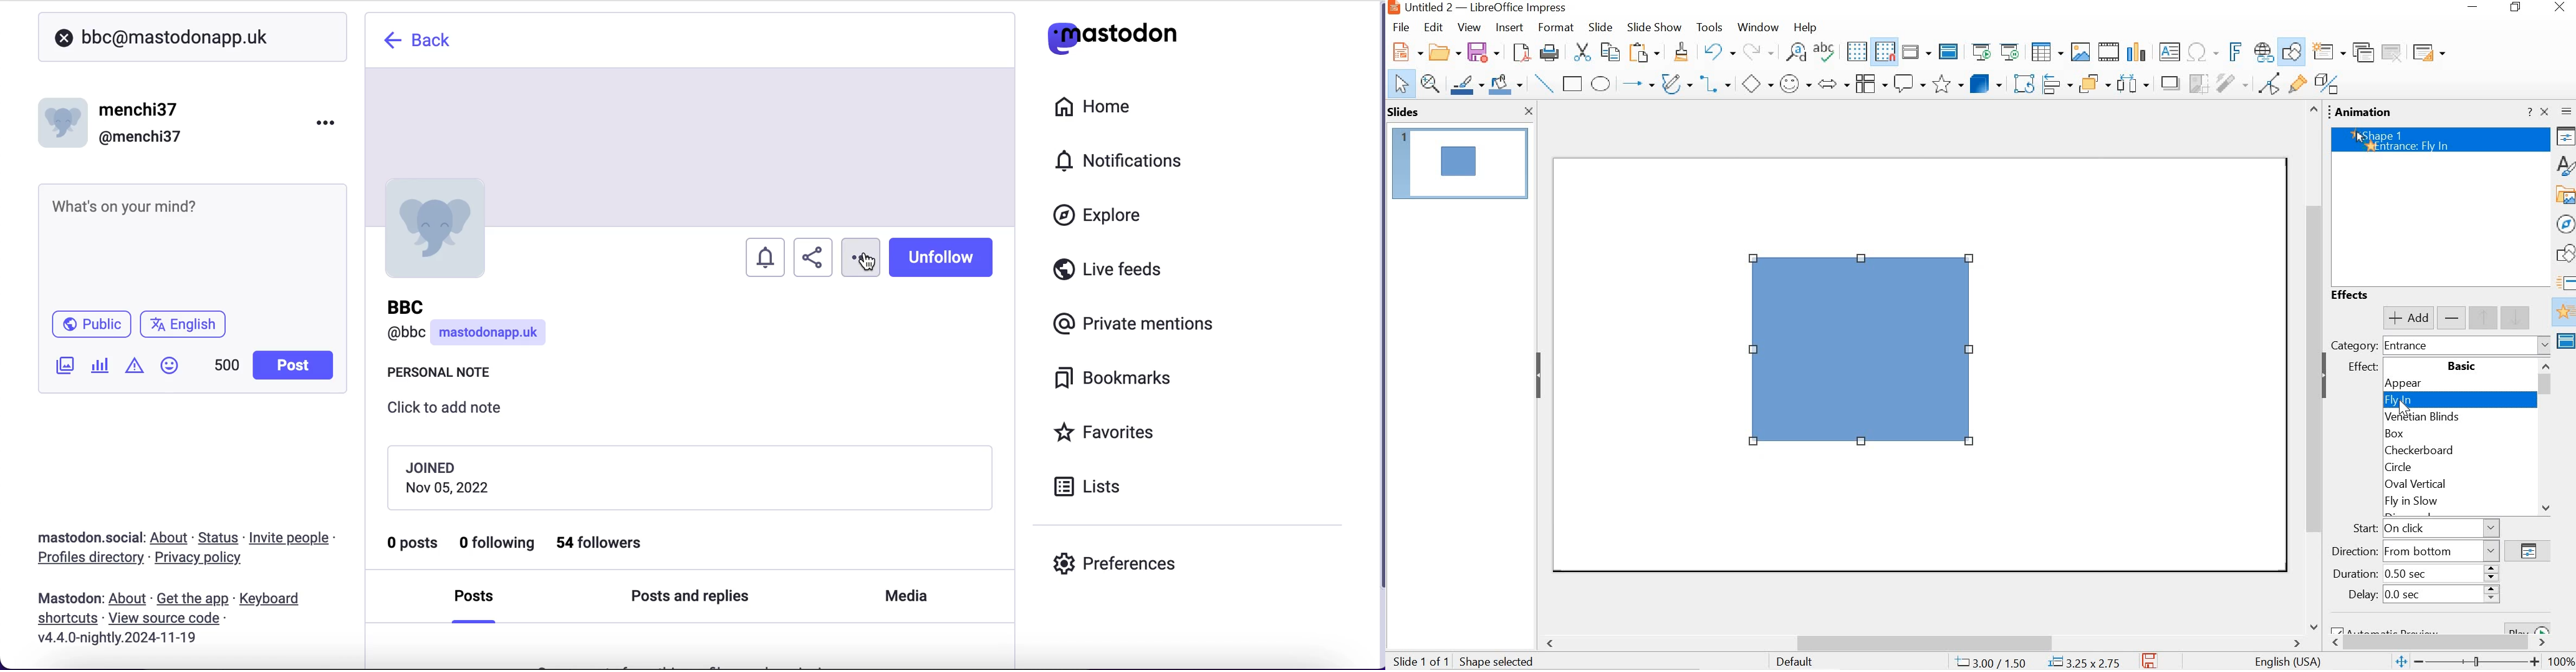  What do you see at coordinates (296, 365) in the screenshot?
I see `post button` at bounding box center [296, 365].